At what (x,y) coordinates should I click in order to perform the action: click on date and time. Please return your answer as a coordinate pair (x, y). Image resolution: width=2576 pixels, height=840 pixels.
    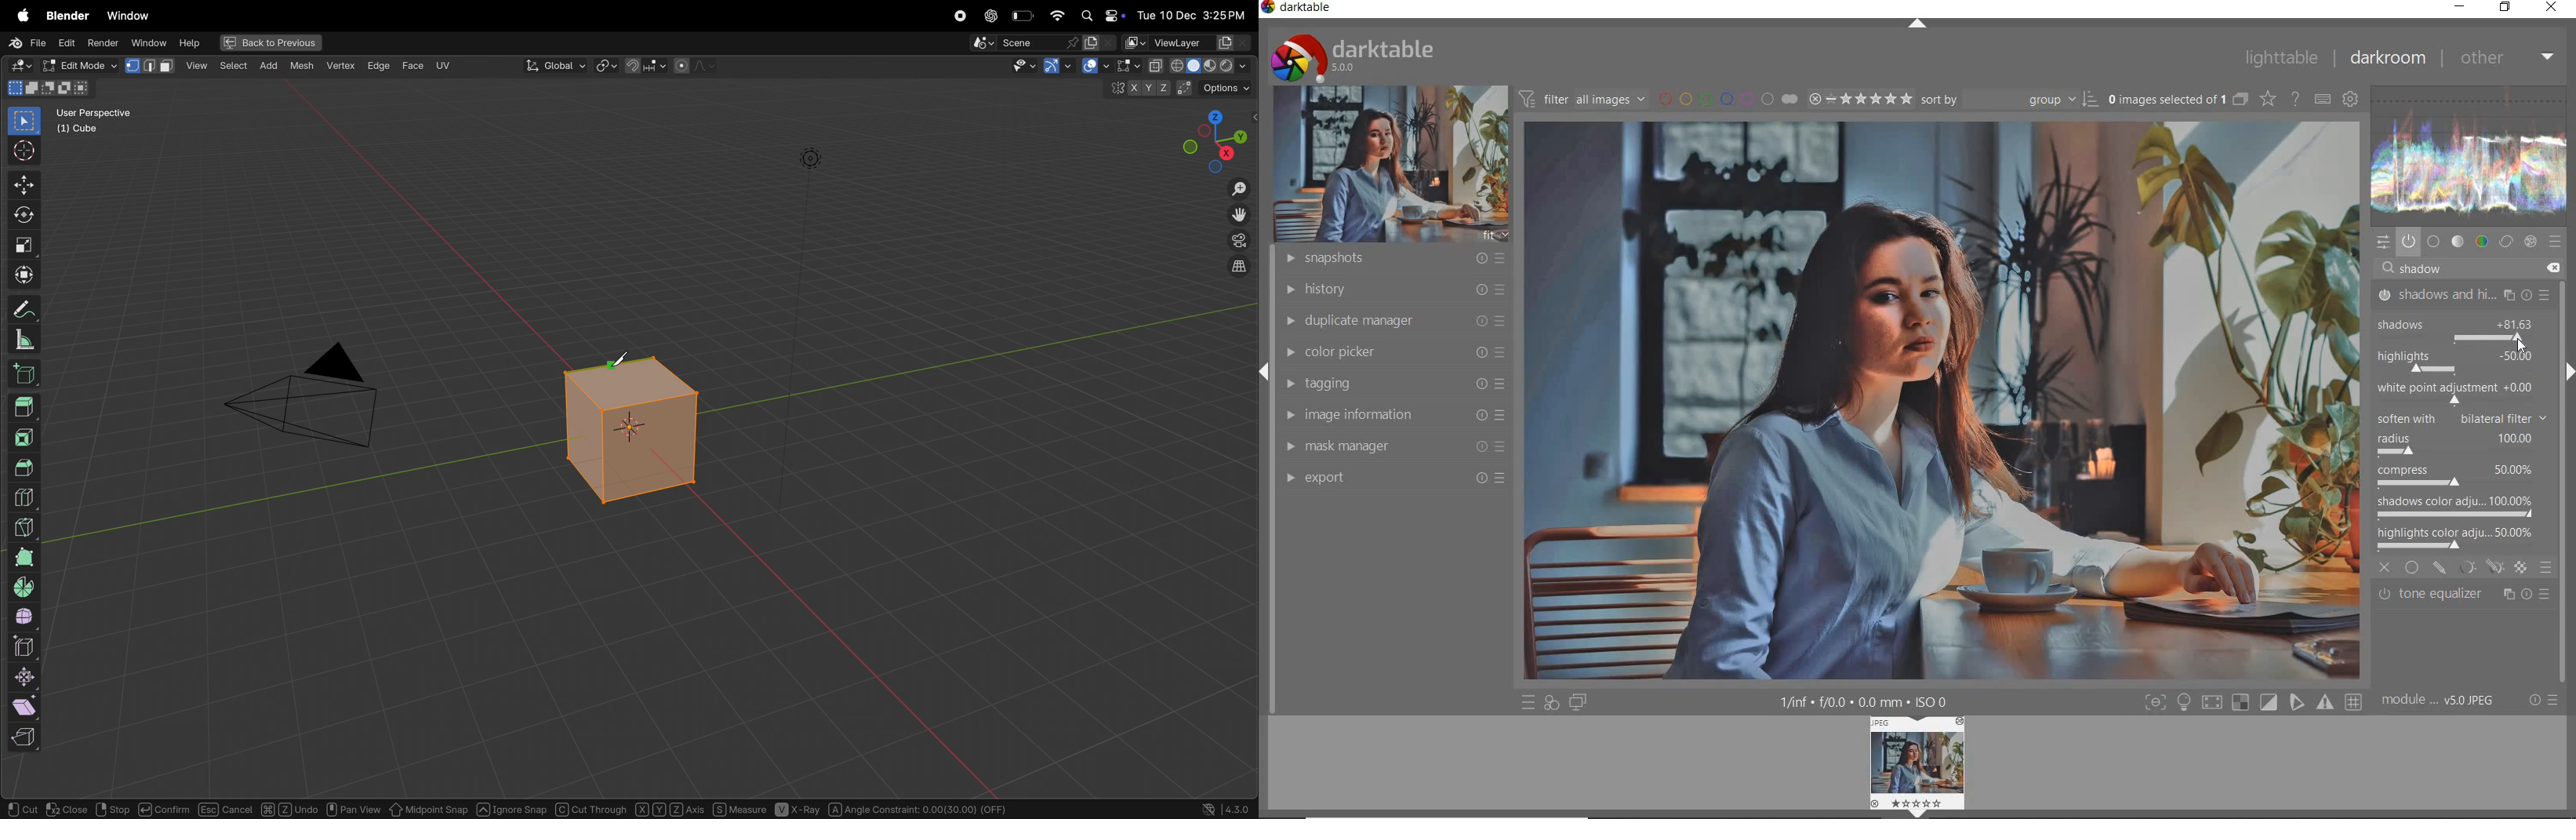
    Looking at the image, I should click on (1195, 12).